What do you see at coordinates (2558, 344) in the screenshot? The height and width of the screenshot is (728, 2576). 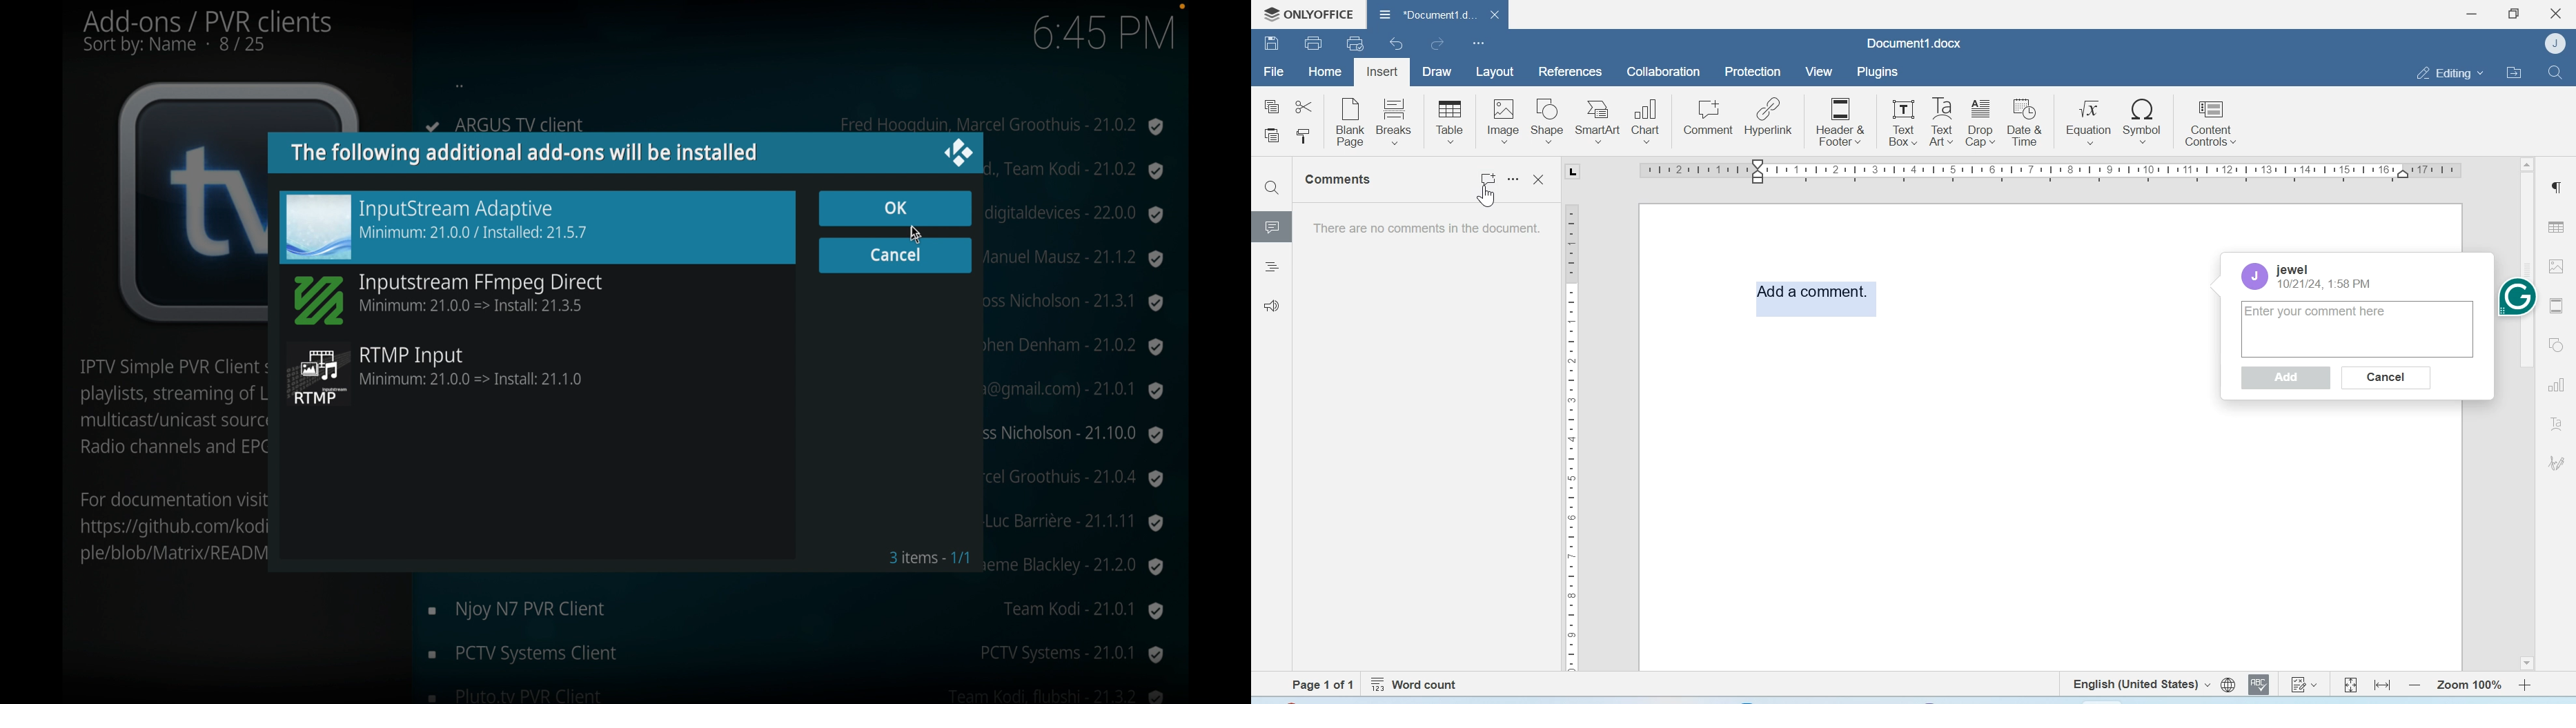 I see `Shapes` at bounding box center [2558, 344].